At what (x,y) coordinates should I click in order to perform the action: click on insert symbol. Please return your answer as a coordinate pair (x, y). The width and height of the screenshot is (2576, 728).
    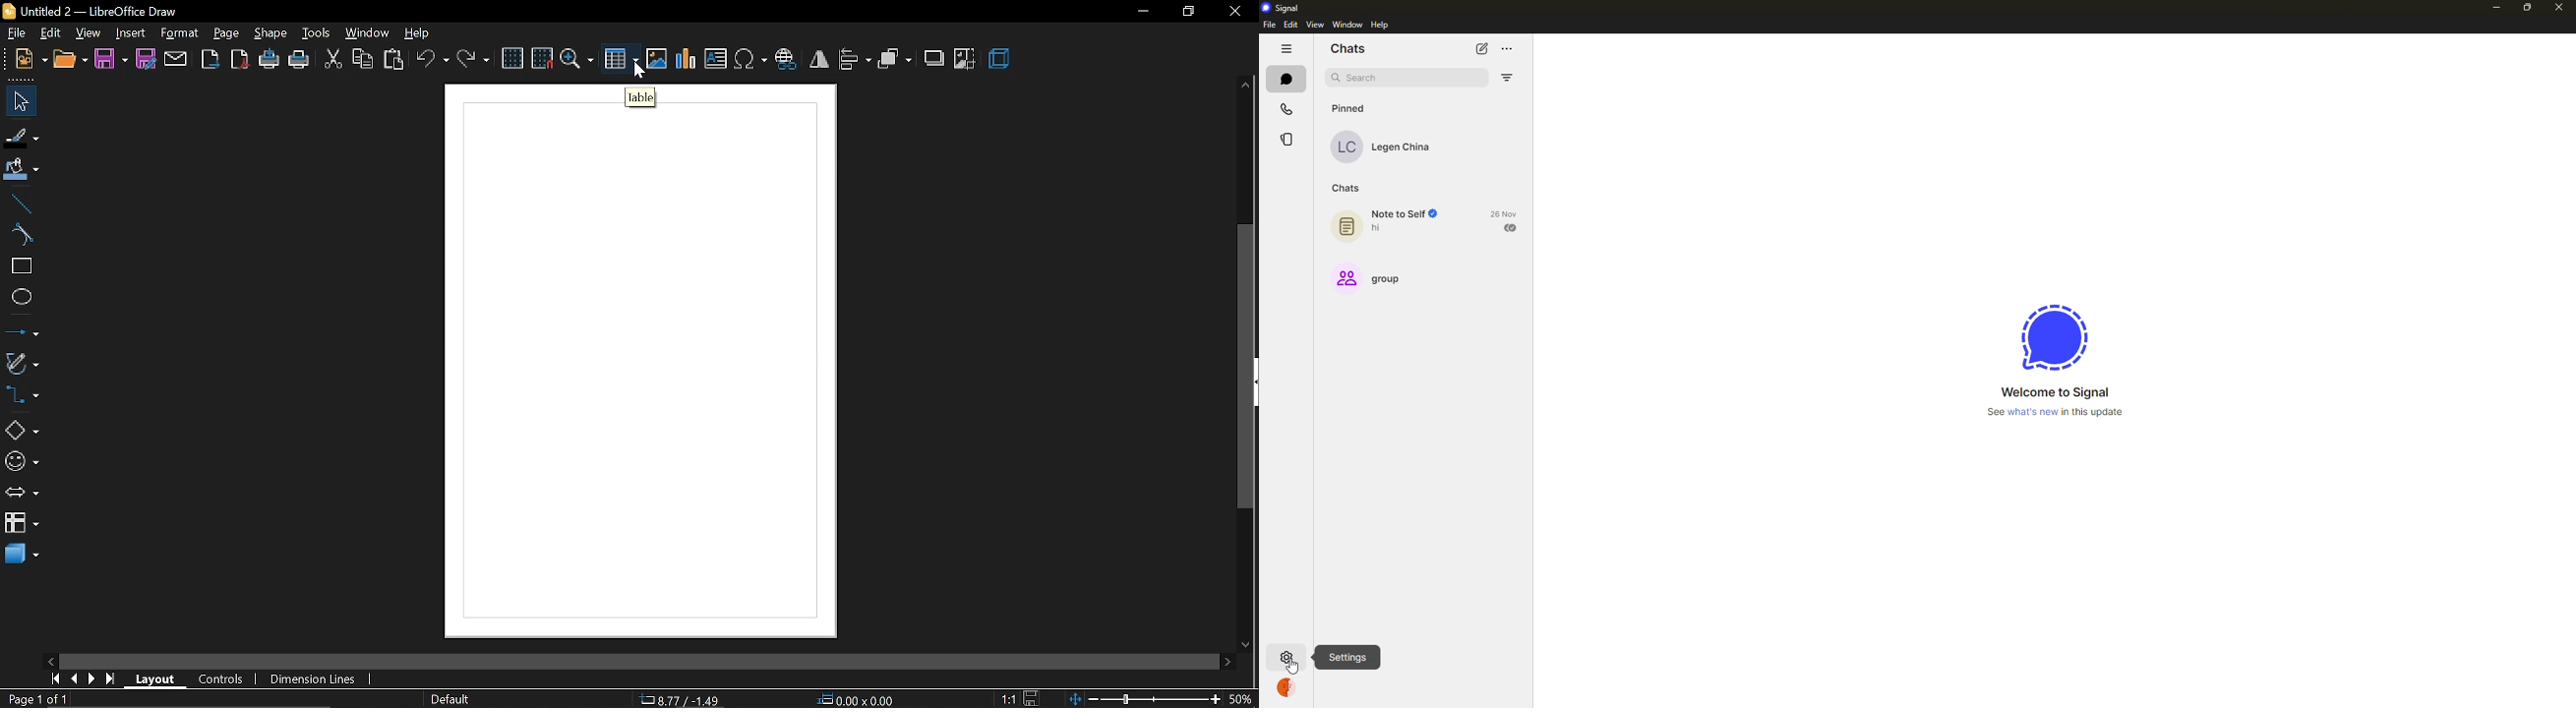
    Looking at the image, I should click on (750, 60).